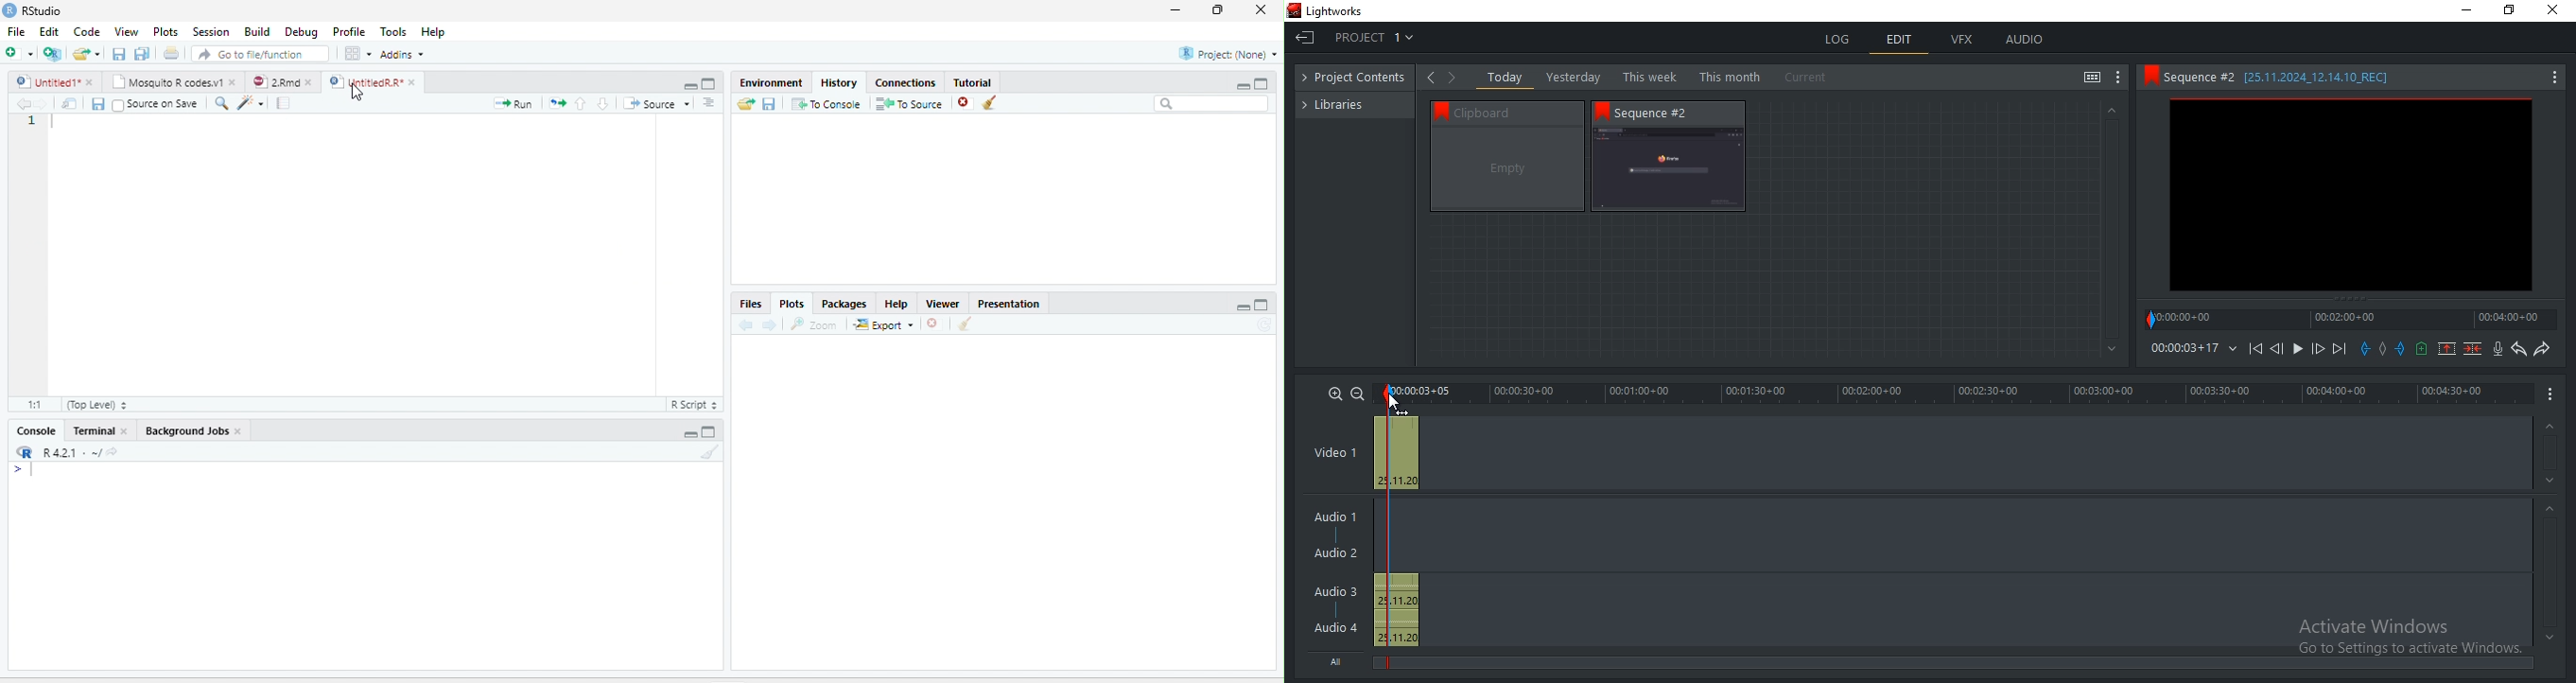 The height and width of the screenshot is (700, 2576). Describe the element at coordinates (261, 54) in the screenshot. I see `Go to file/function` at that location.